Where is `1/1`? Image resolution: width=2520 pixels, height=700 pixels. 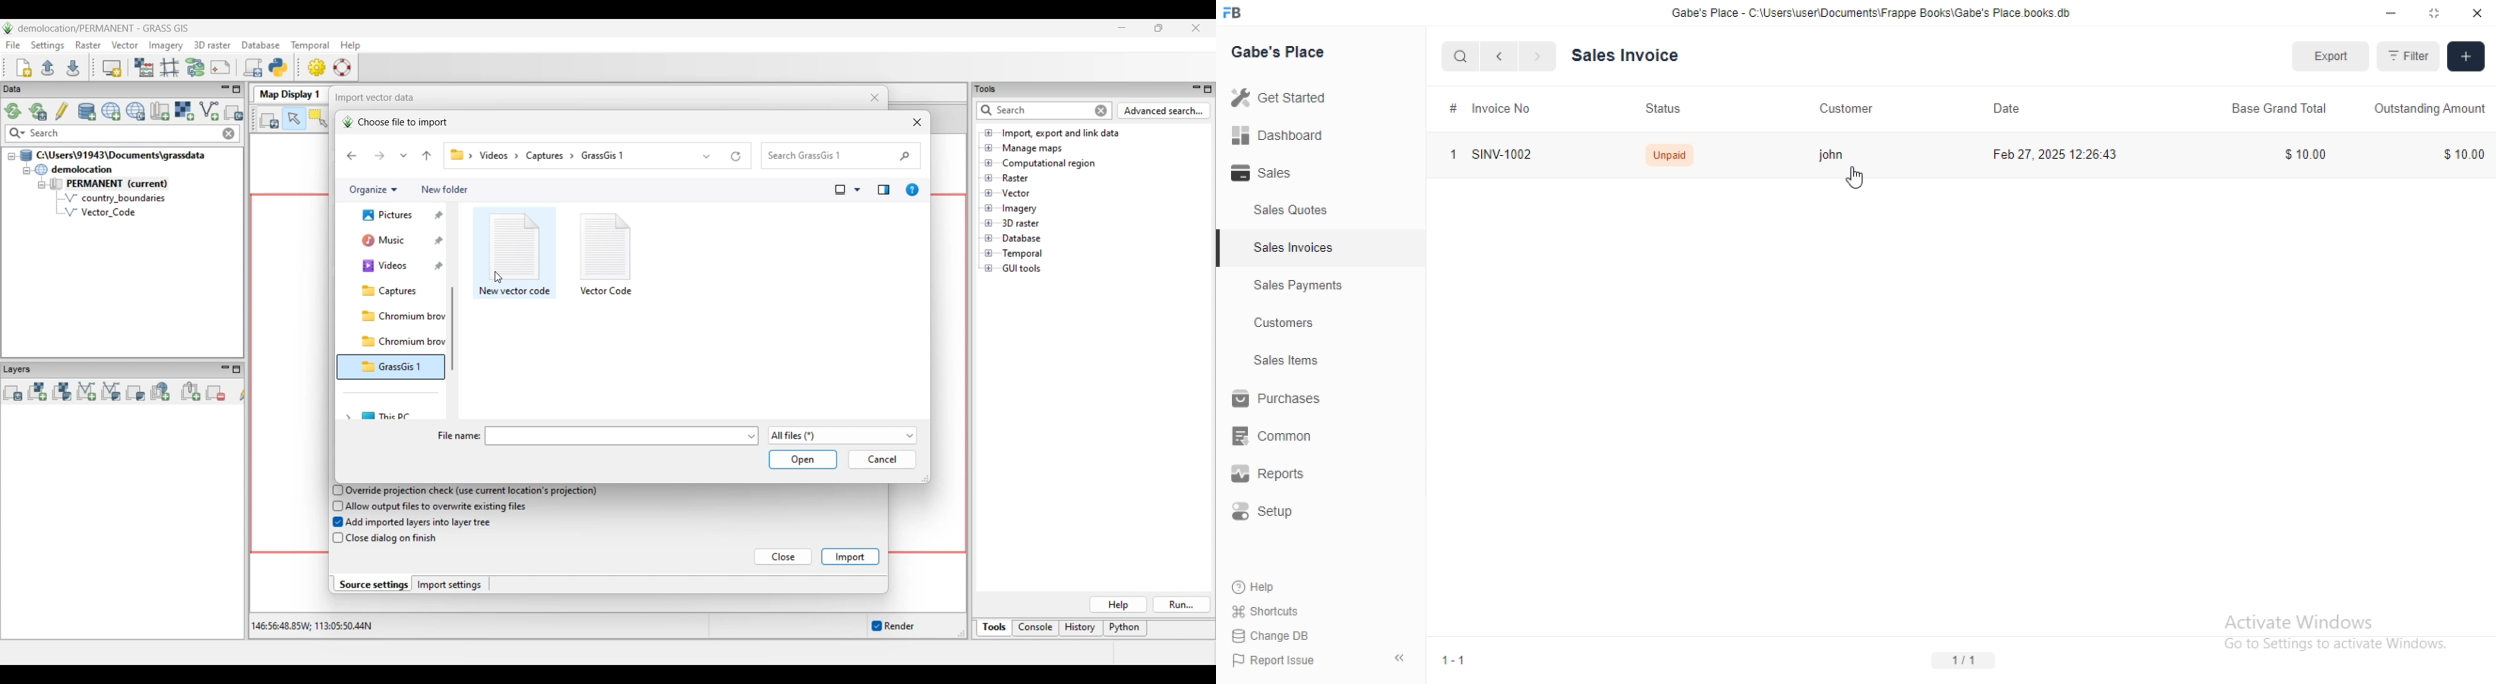
1/1 is located at coordinates (1965, 661).